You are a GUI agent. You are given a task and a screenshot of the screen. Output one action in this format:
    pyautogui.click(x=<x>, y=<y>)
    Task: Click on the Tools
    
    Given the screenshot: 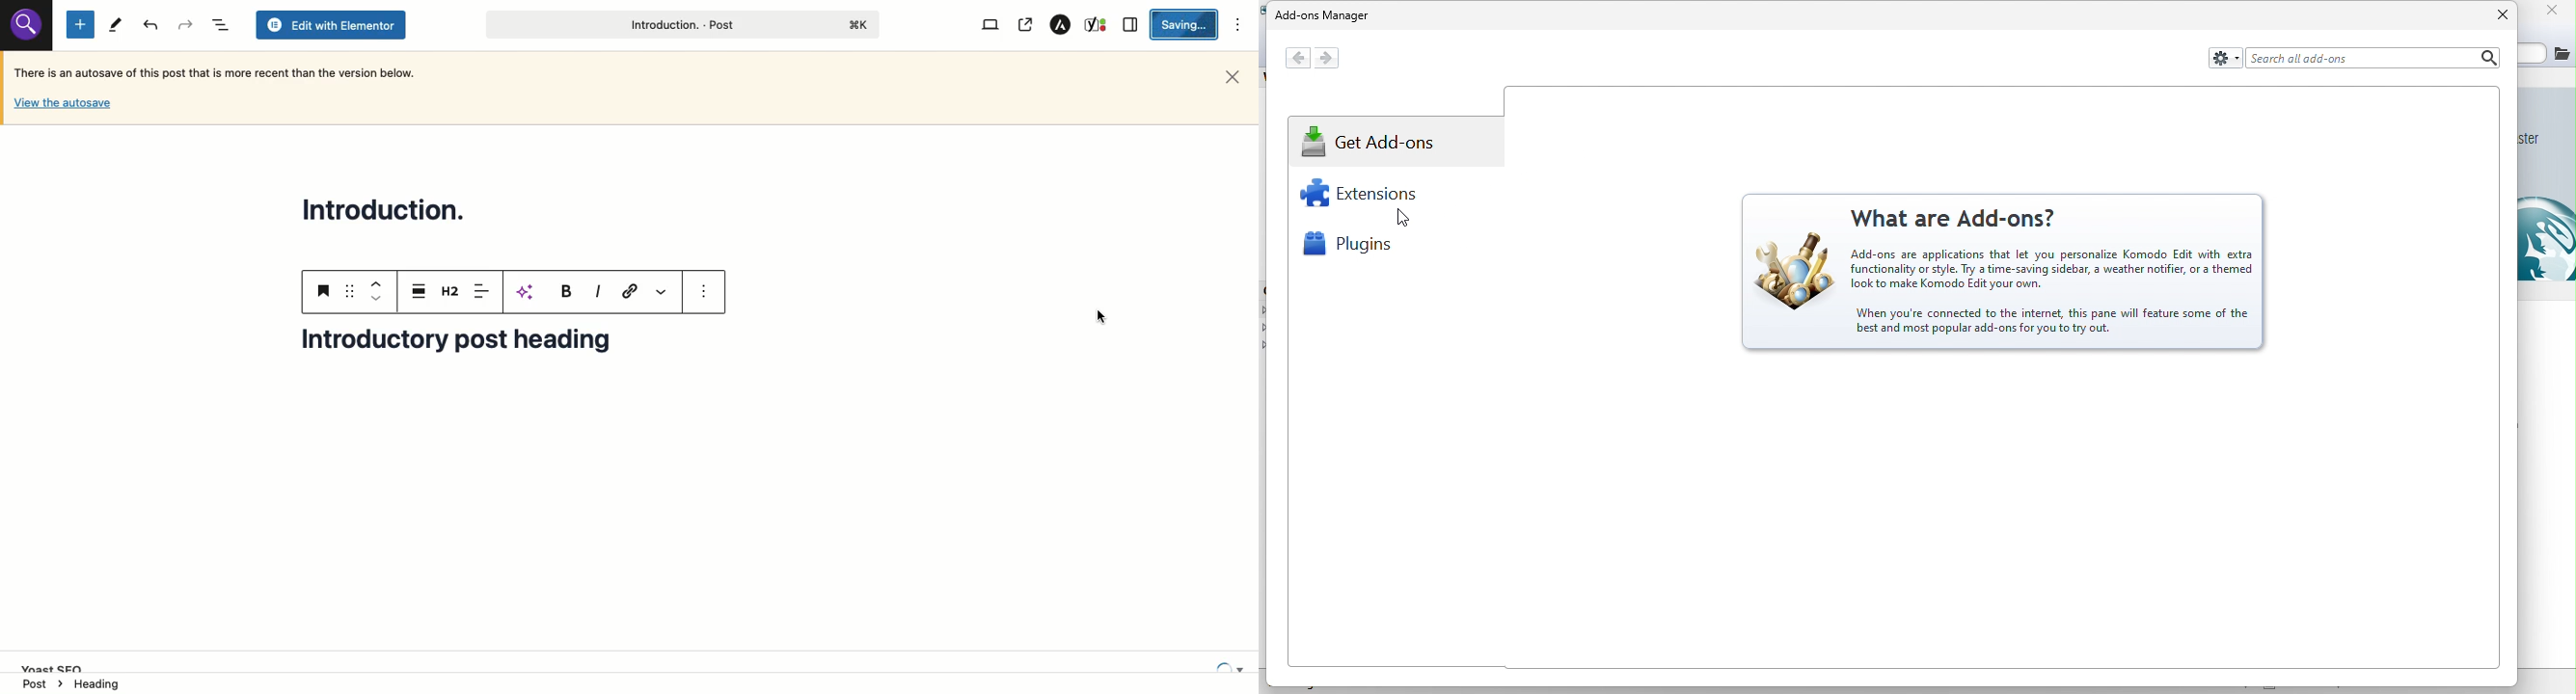 What is the action you would take?
    pyautogui.click(x=115, y=25)
    